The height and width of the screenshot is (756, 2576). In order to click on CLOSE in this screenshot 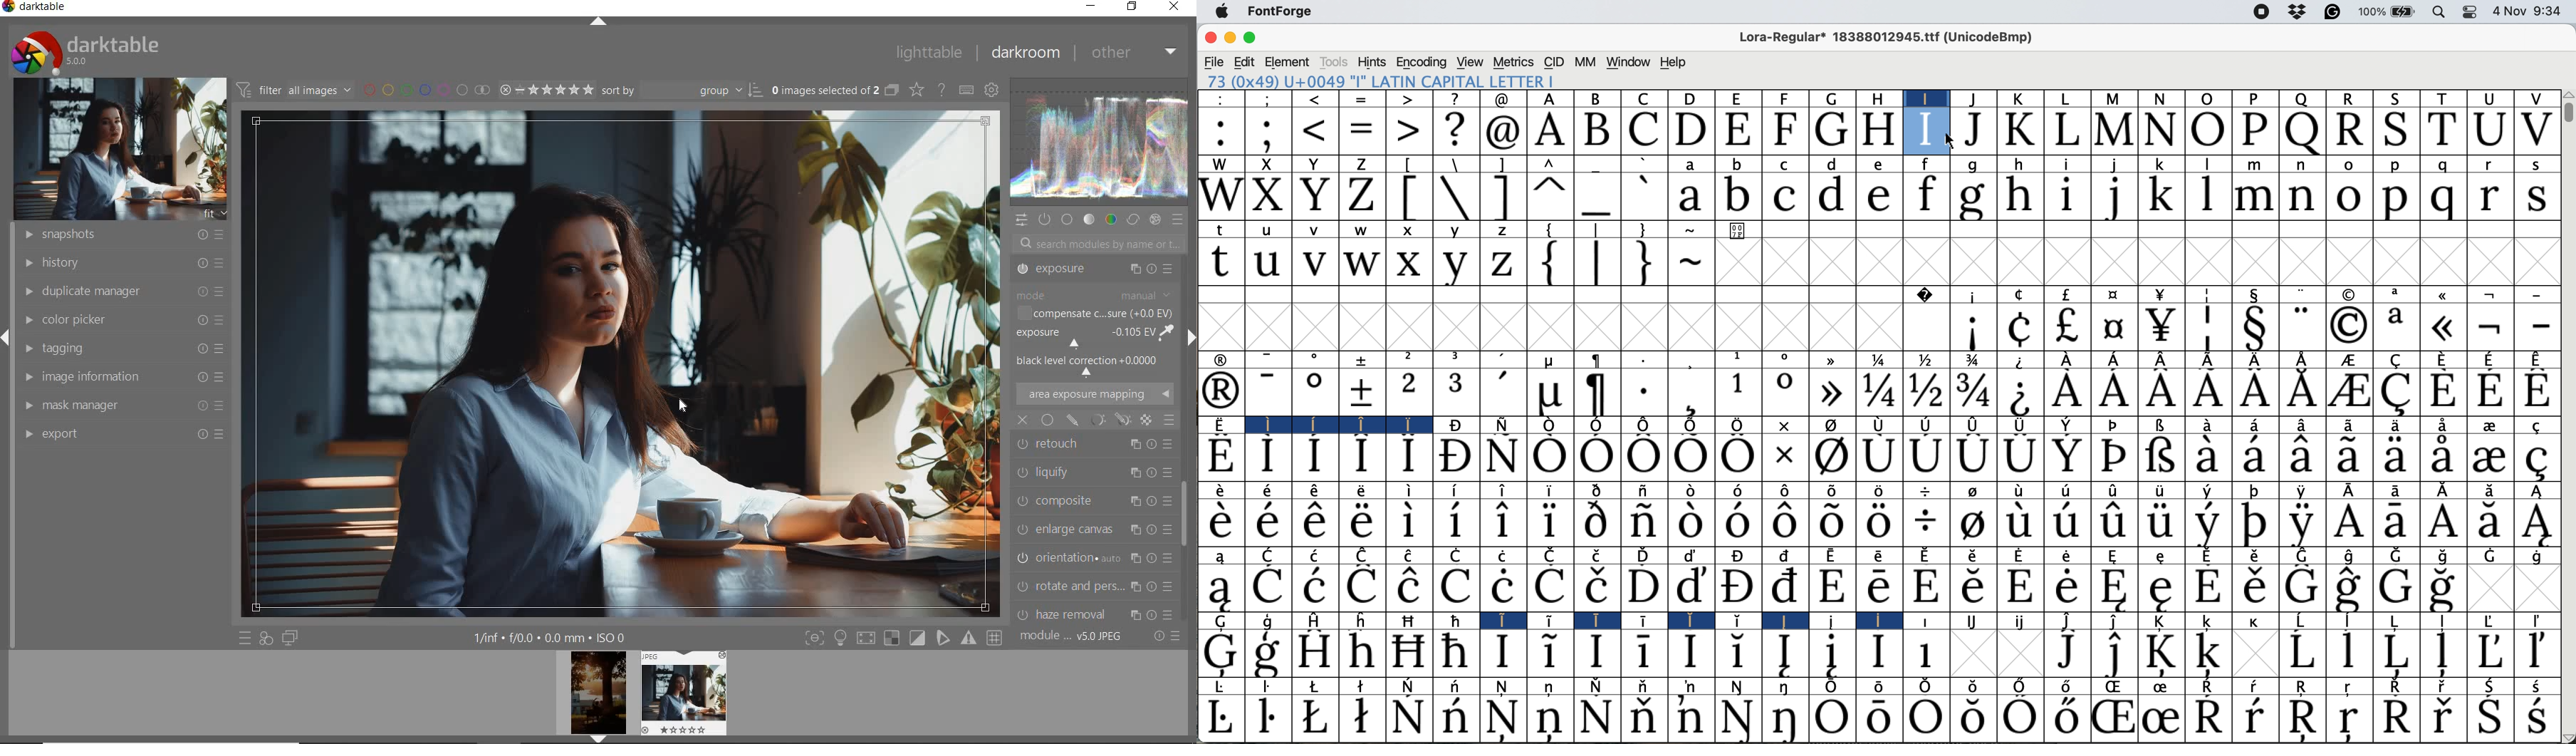, I will do `click(1174, 7)`.